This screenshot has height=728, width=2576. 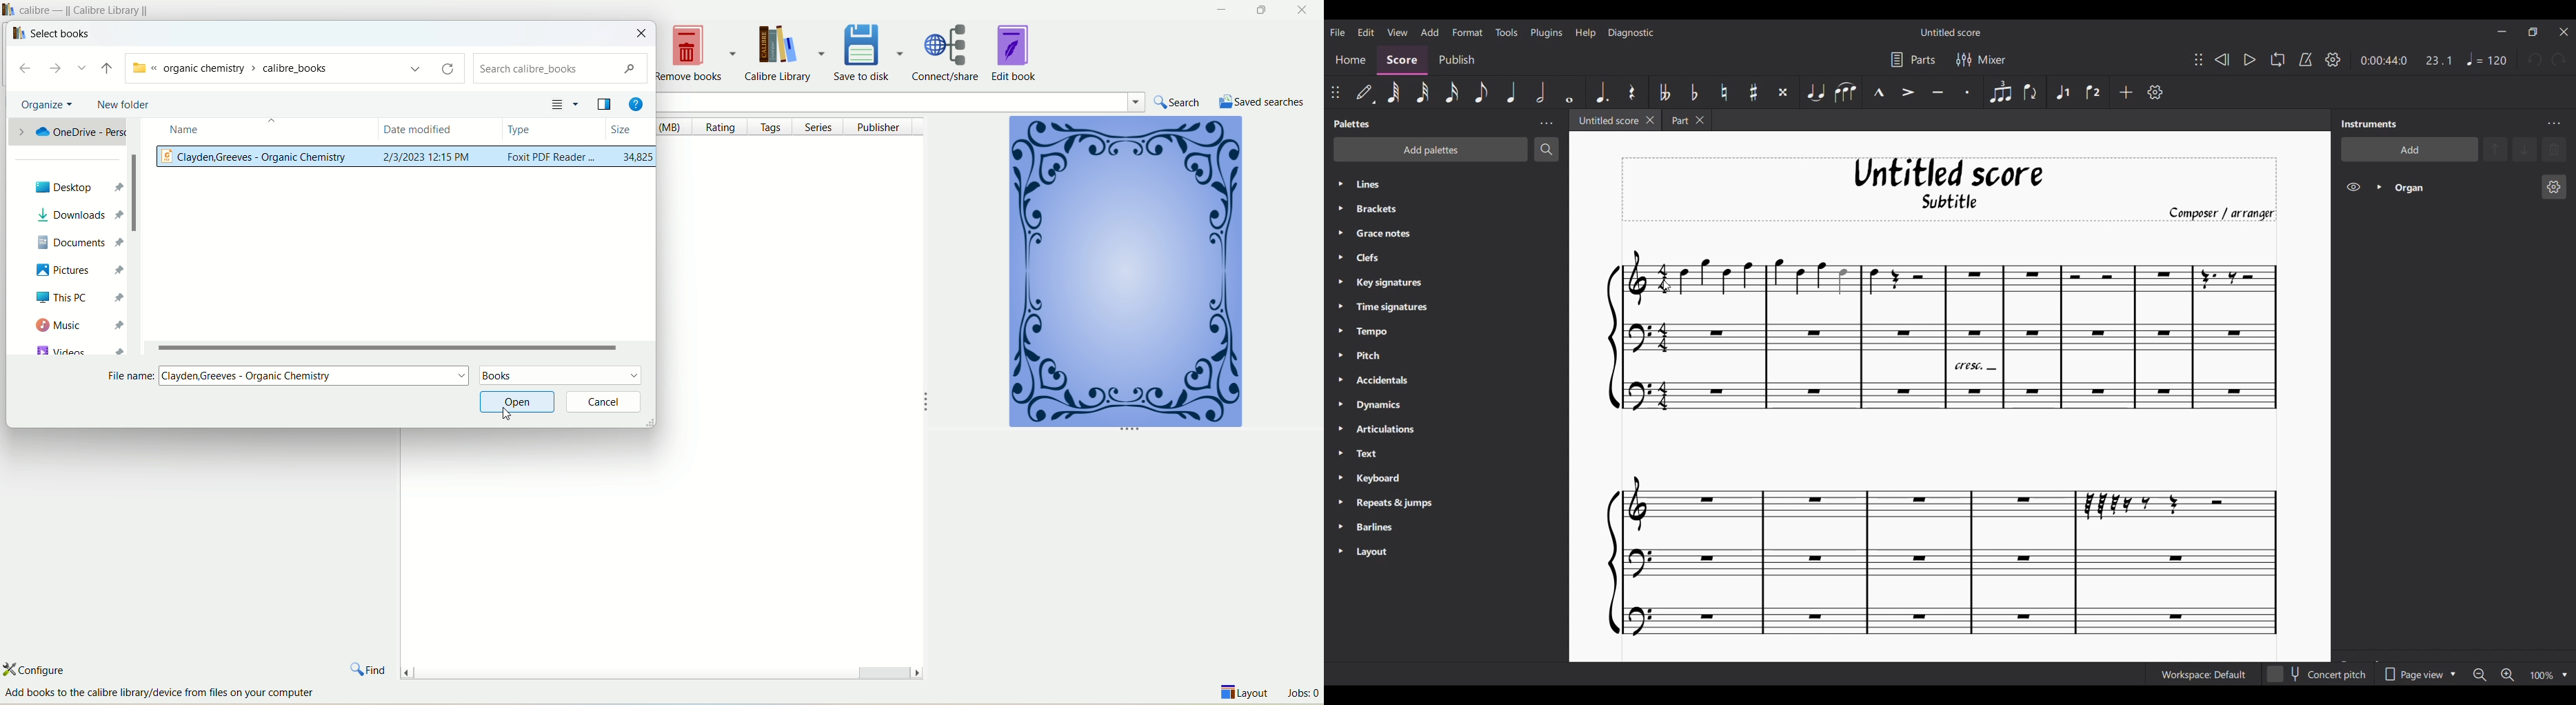 What do you see at coordinates (1981, 59) in the screenshot?
I see `Mixer settings` at bounding box center [1981, 59].